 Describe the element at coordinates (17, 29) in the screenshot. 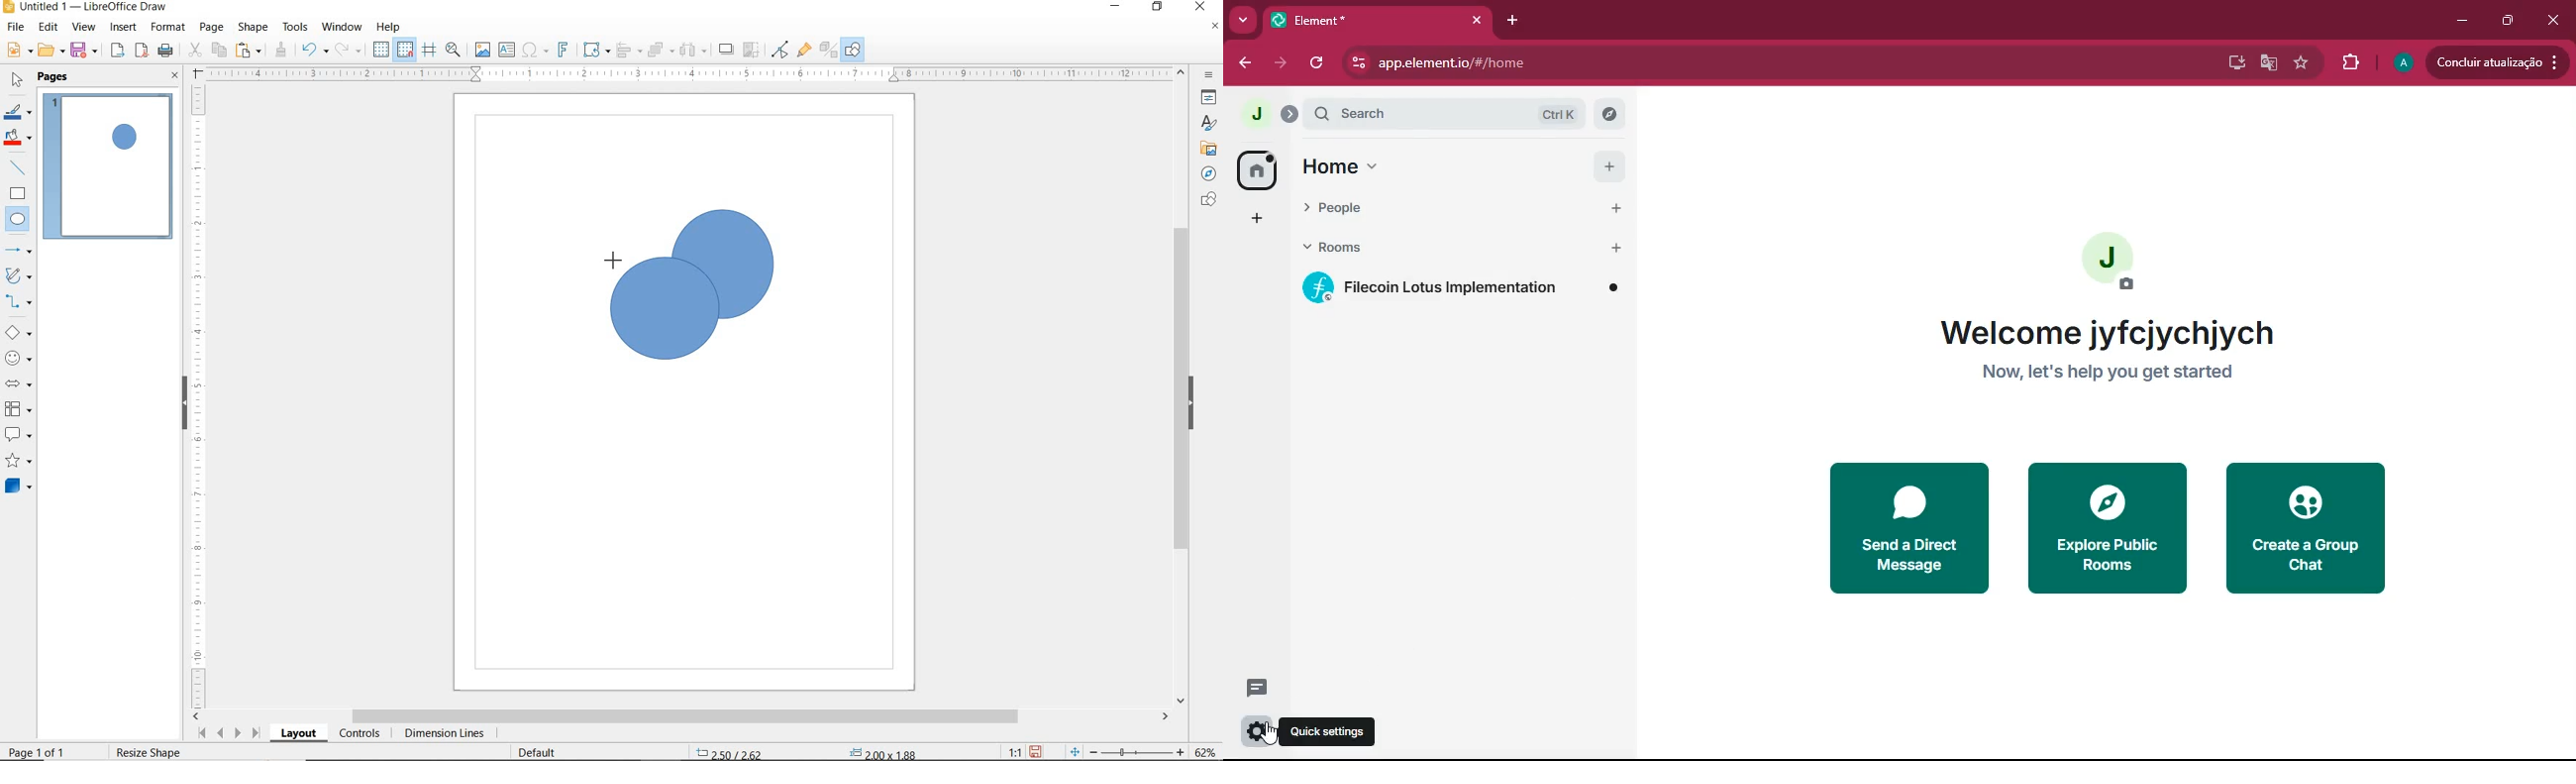

I see `FILE` at that location.